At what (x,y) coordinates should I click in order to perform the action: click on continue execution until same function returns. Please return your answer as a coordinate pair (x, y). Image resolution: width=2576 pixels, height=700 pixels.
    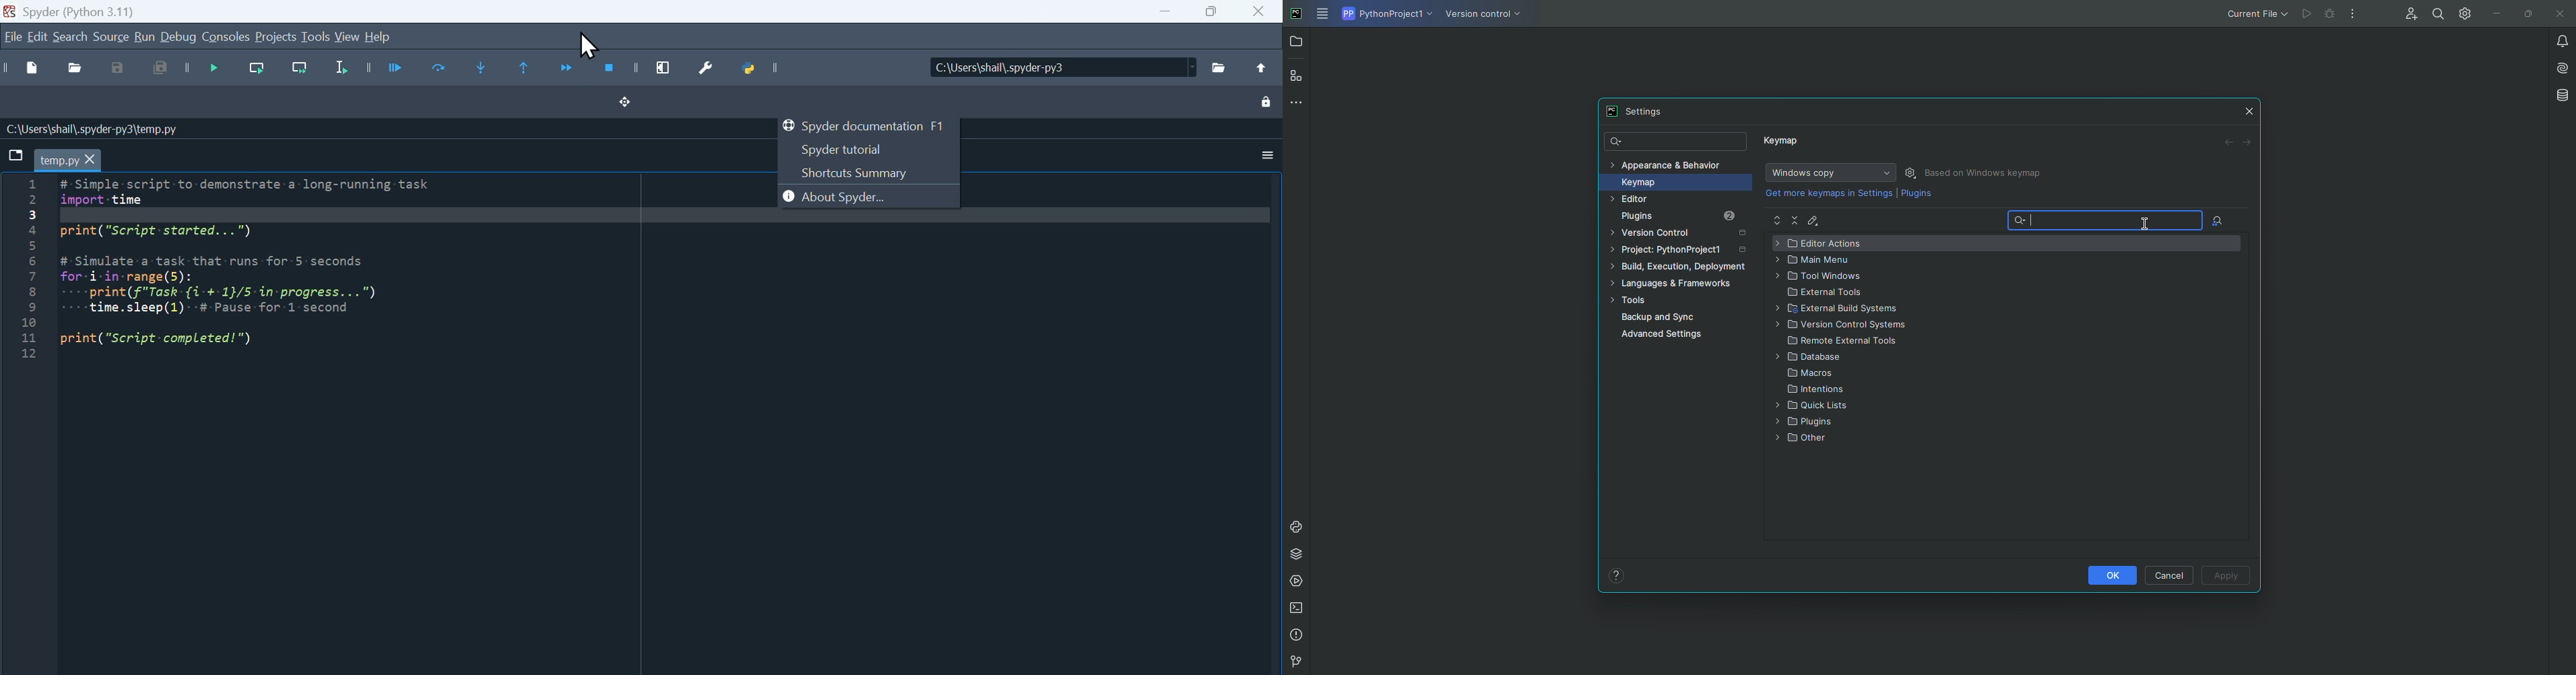
    Looking at the image, I should click on (529, 70).